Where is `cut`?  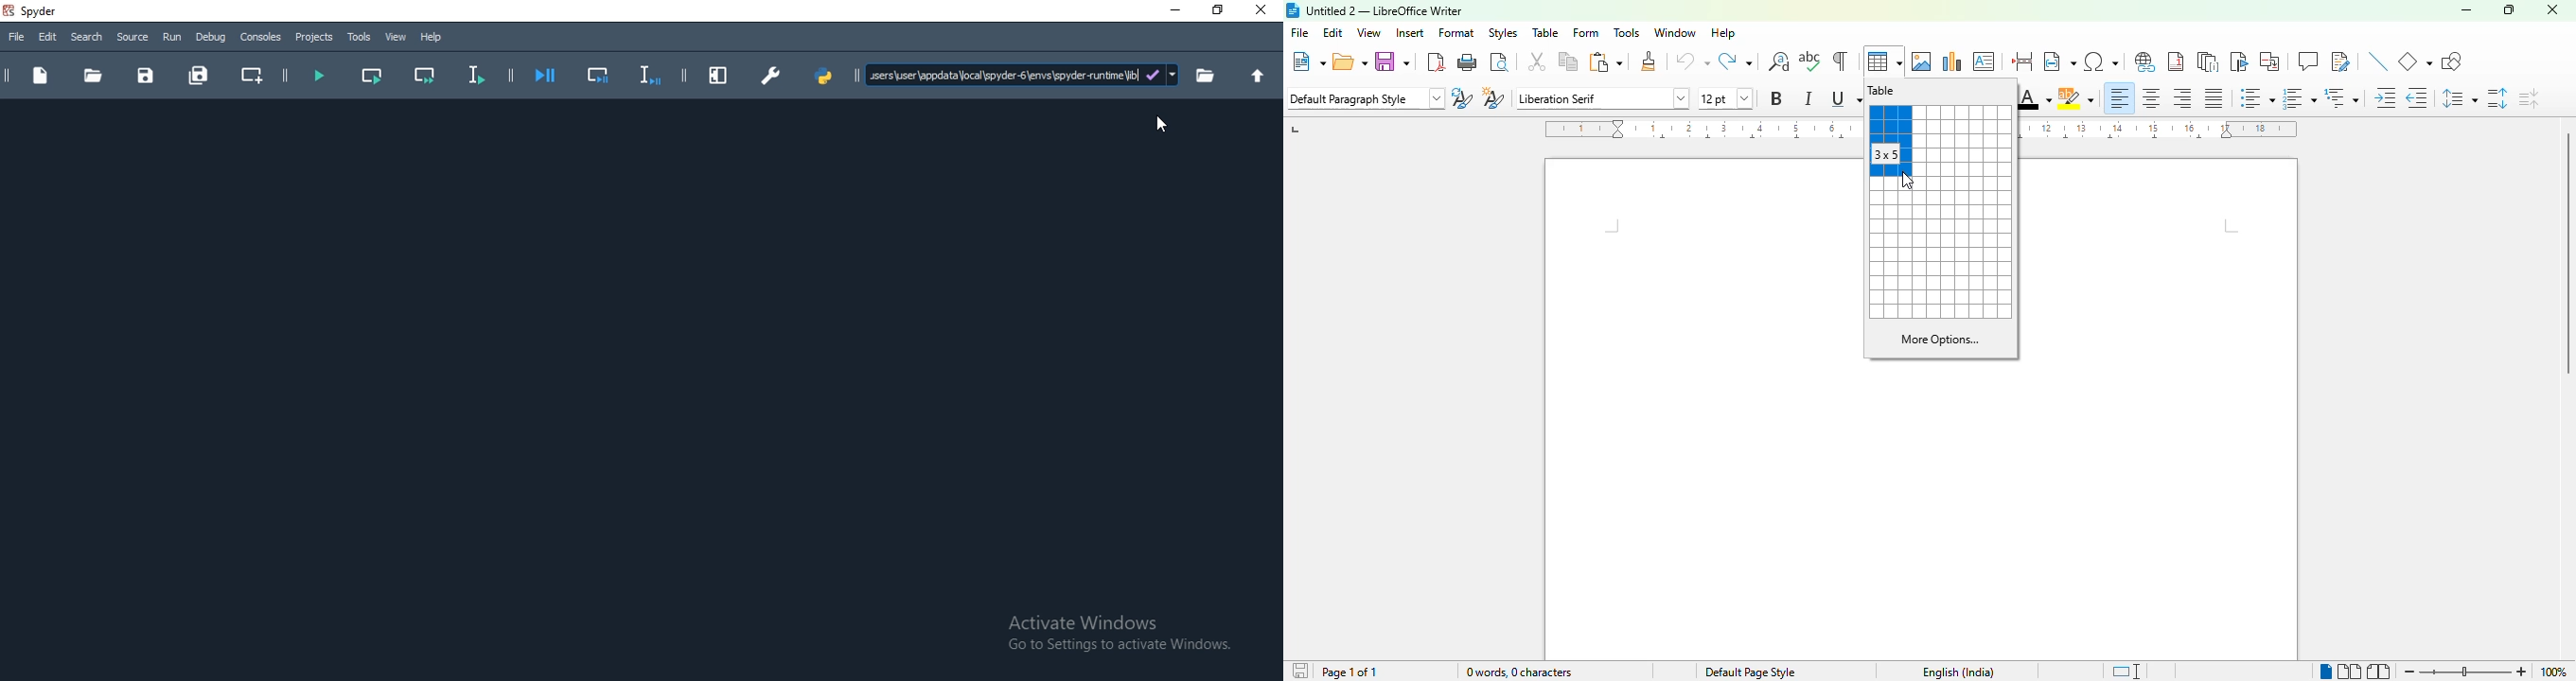 cut is located at coordinates (1538, 61).